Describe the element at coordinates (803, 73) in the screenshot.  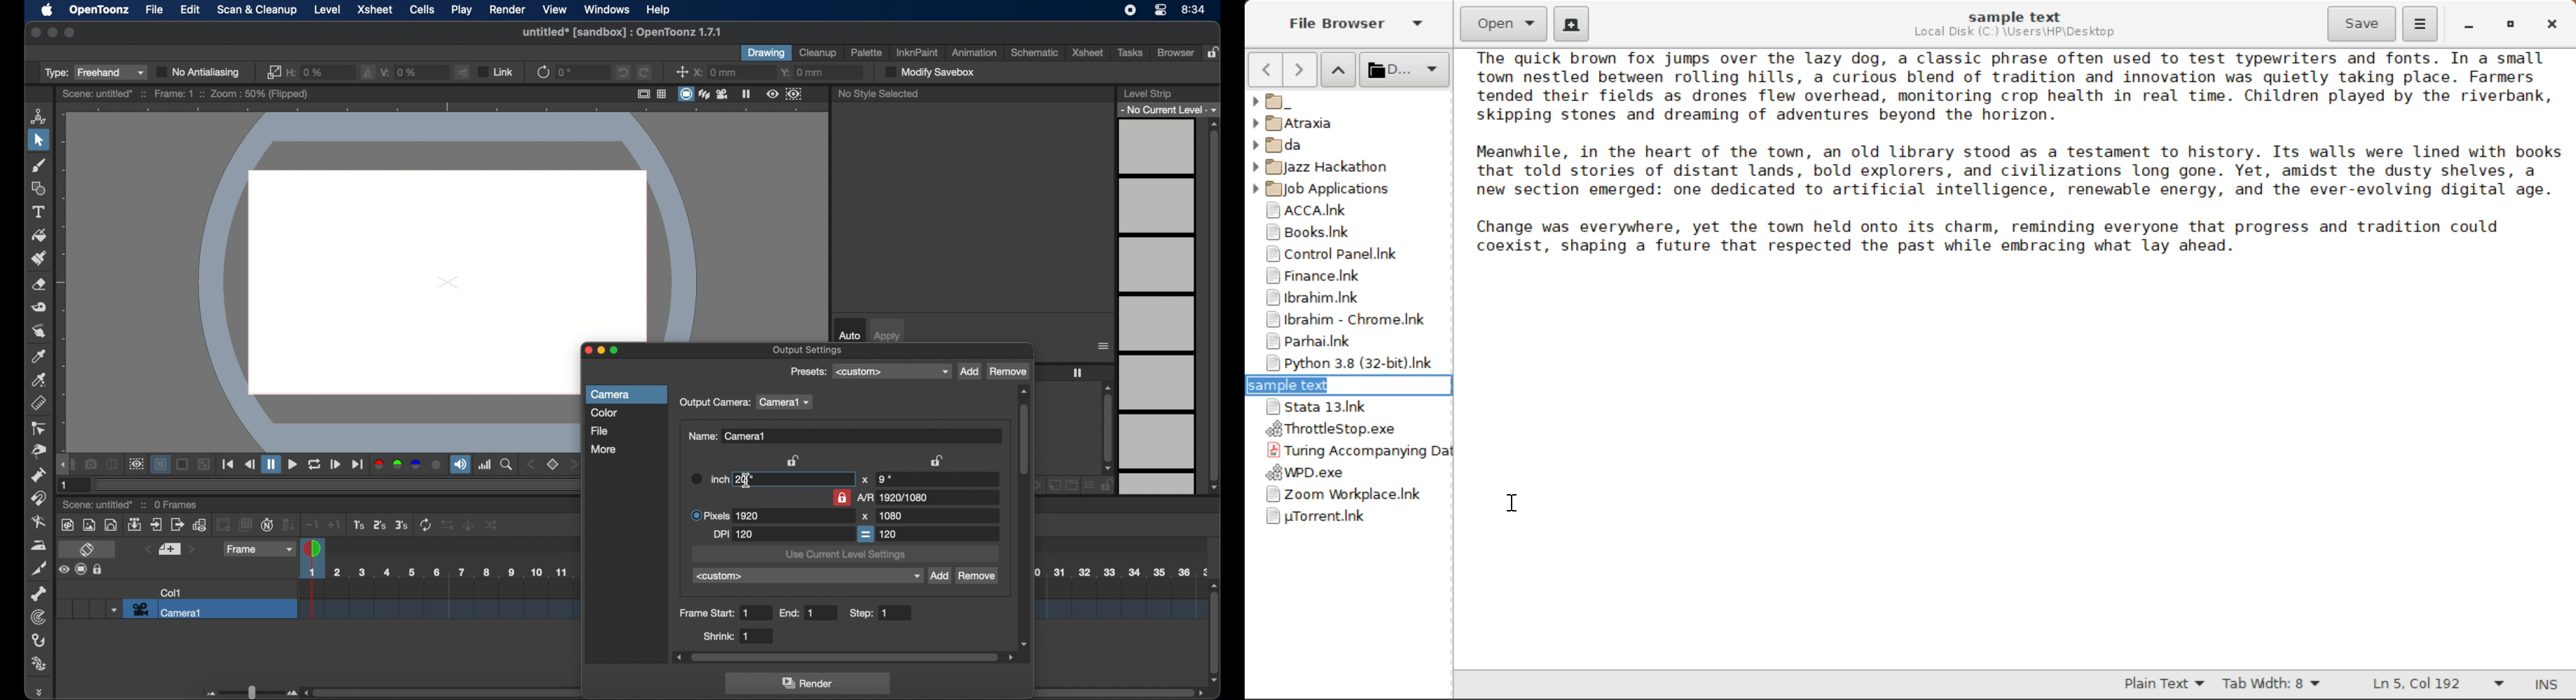
I see `y` at that location.